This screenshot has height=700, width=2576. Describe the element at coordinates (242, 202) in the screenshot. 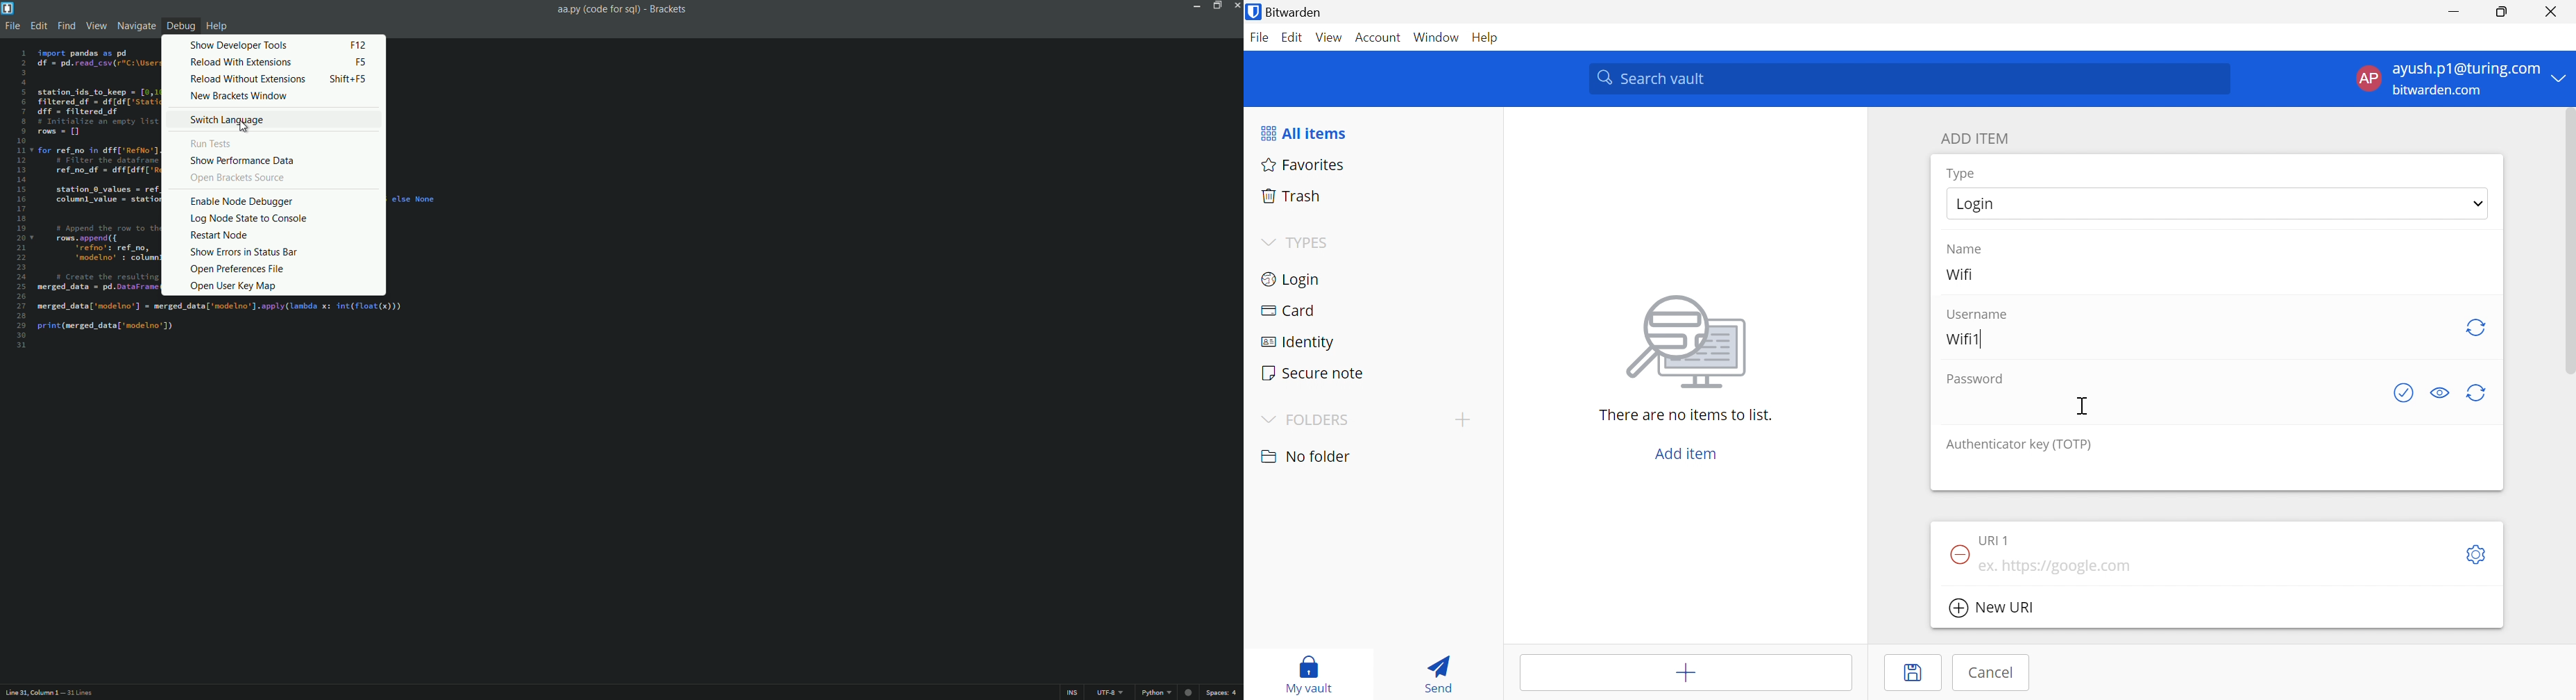

I see `enable node debugger` at that location.